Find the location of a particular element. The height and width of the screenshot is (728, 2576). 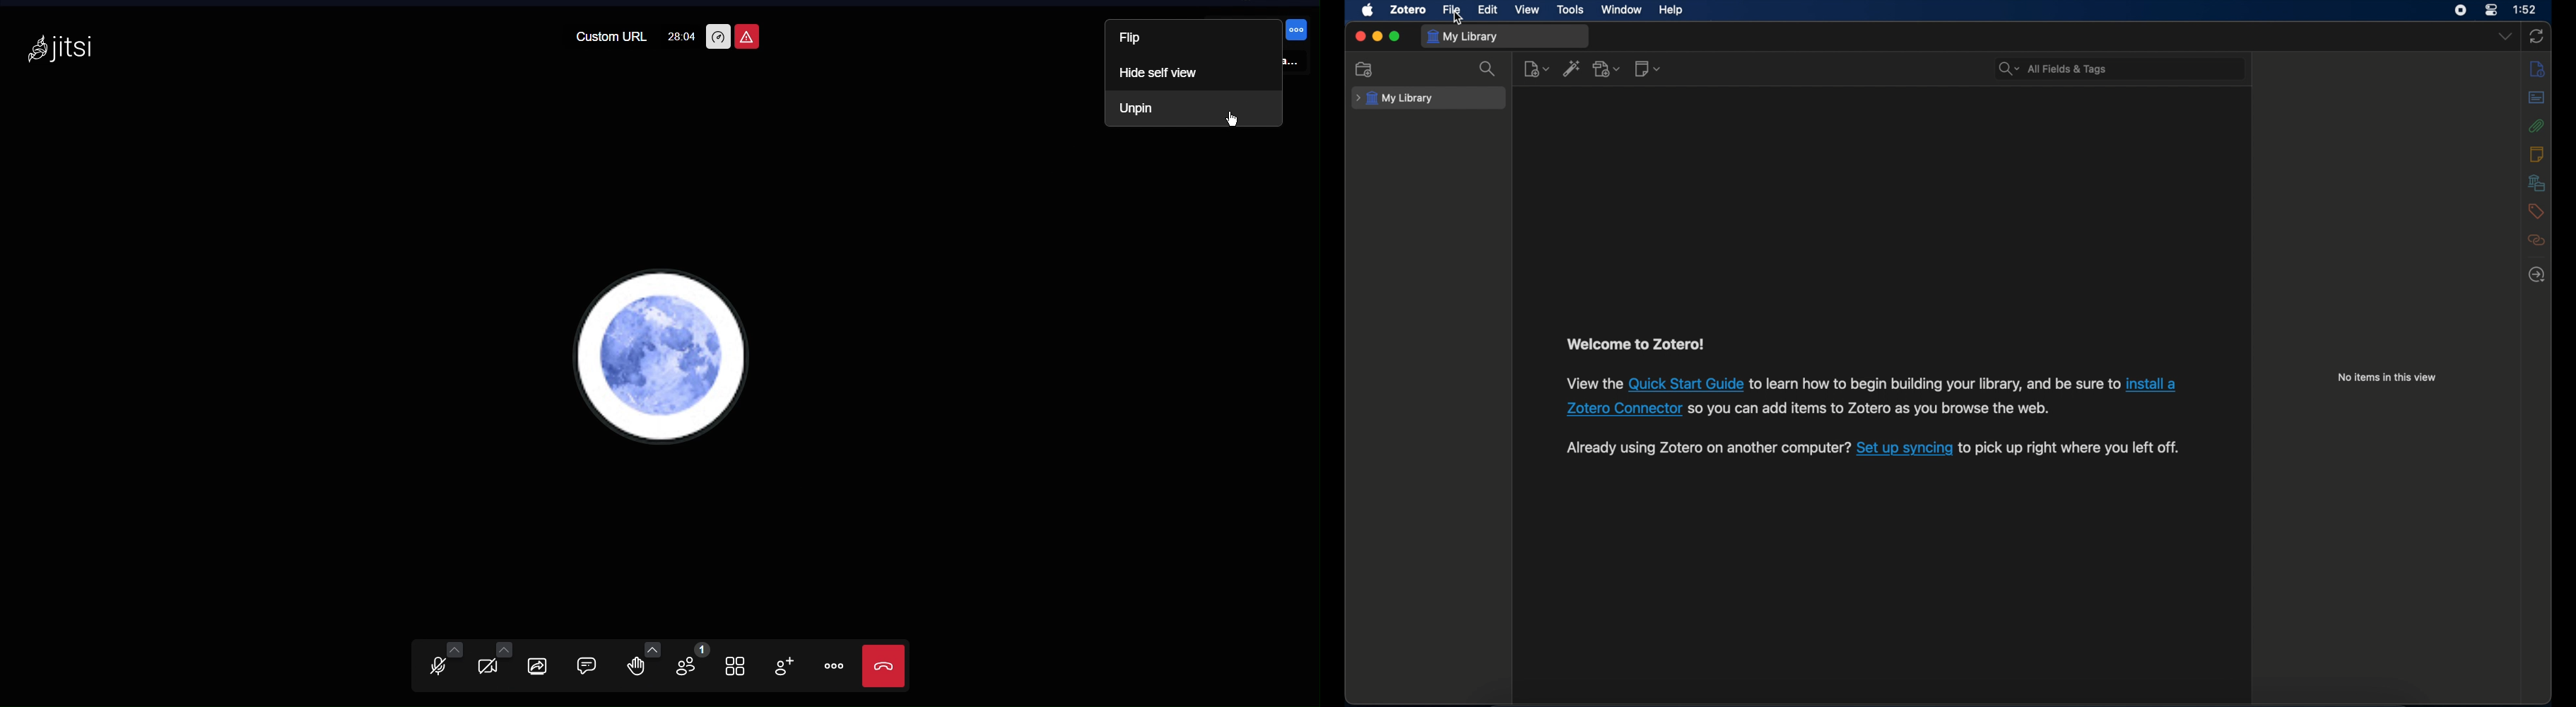

zotero is located at coordinates (1409, 10).